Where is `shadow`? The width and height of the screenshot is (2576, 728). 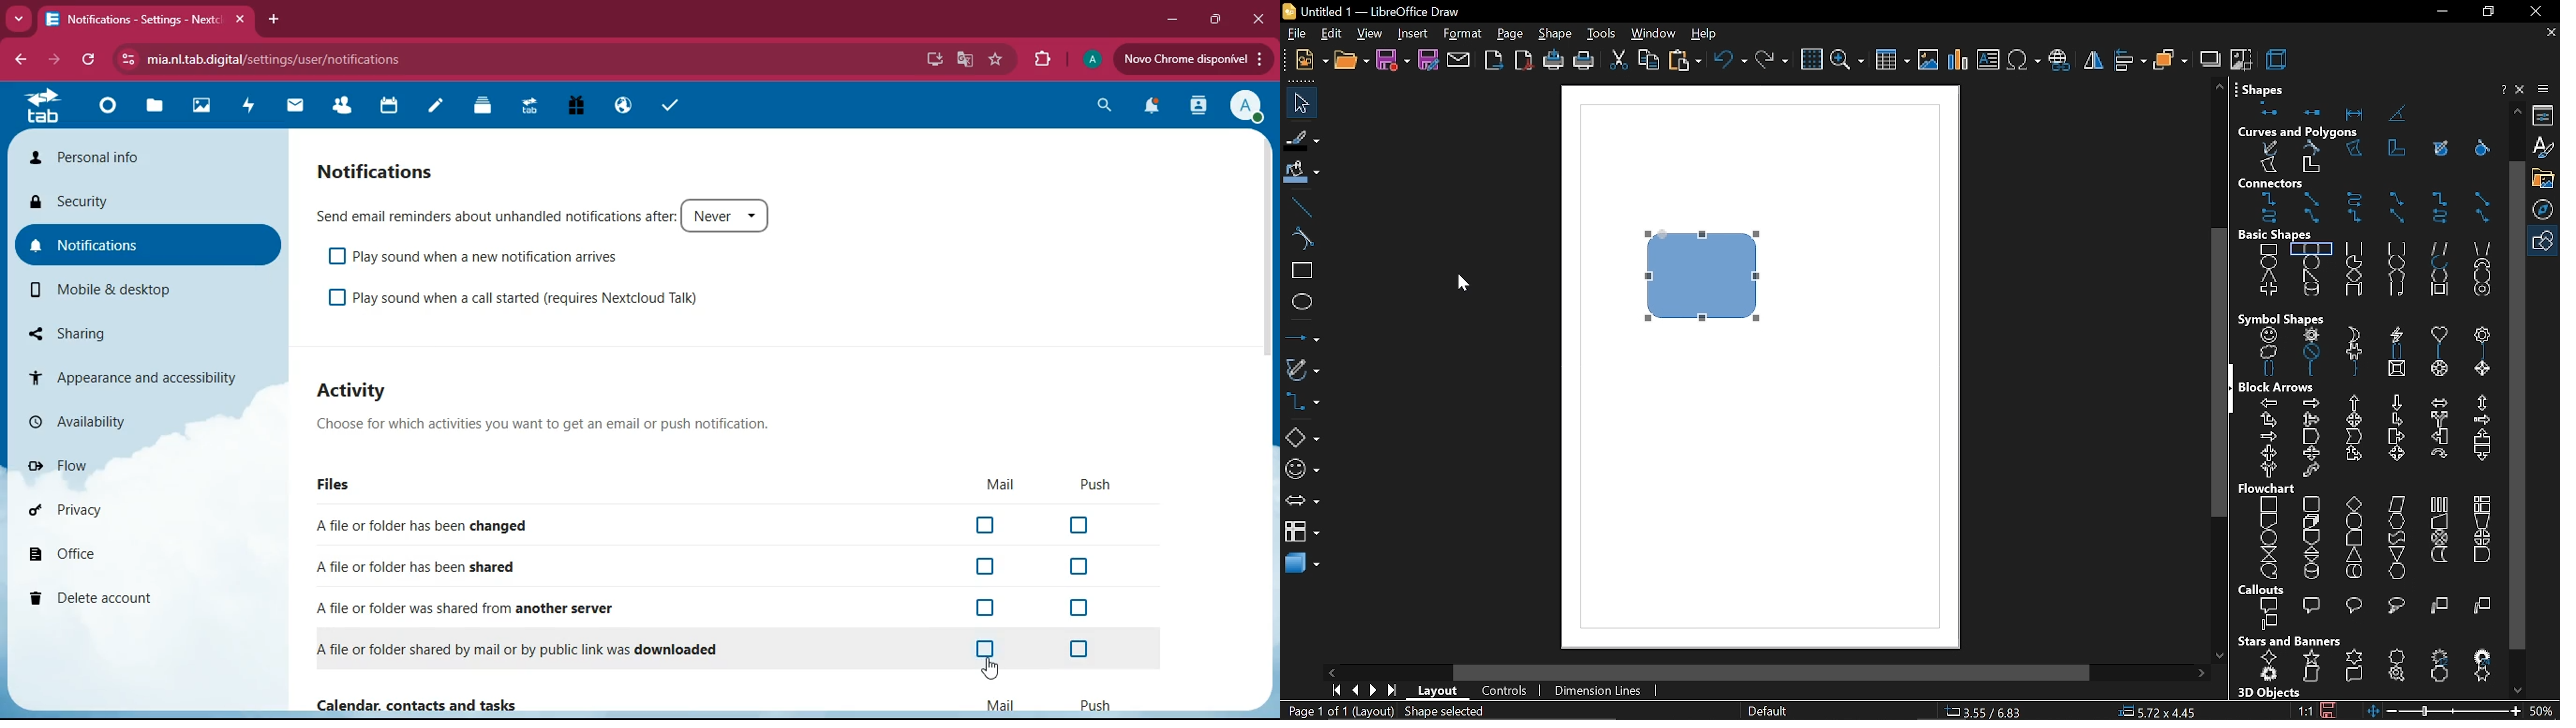 shadow is located at coordinates (2209, 58).